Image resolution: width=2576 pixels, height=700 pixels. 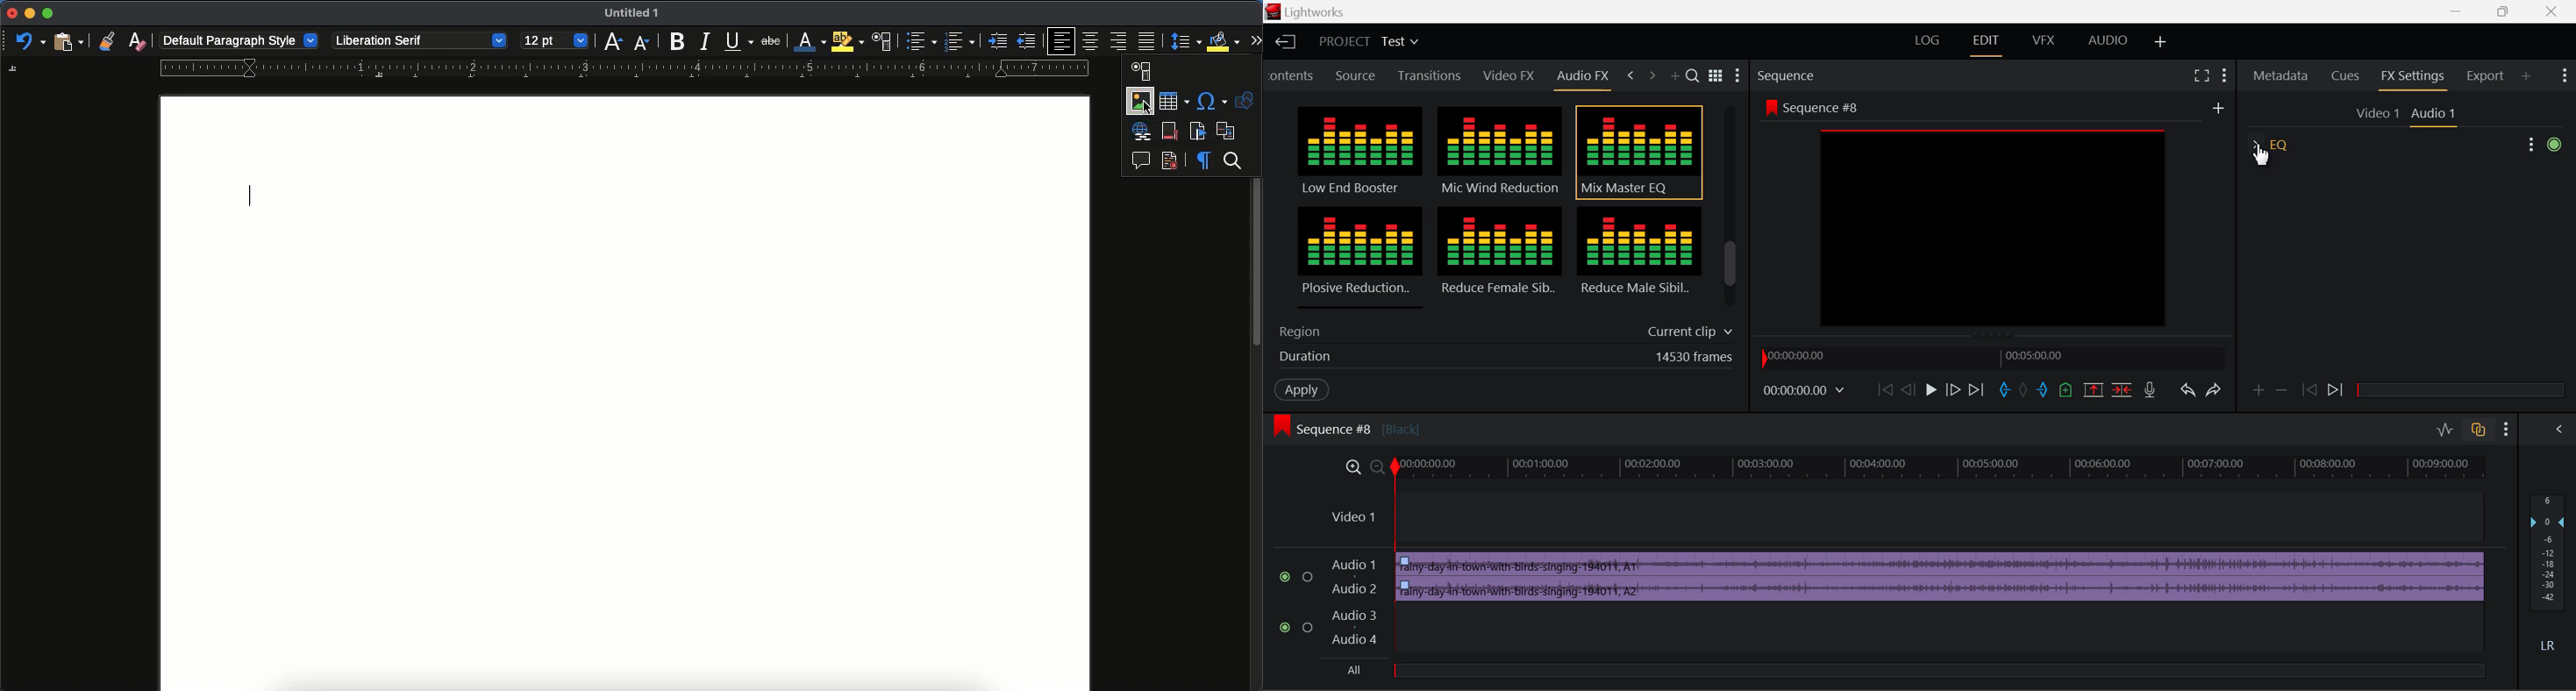 What do you see at coordinates (2159, 41) in the screenshot?
I see `Add Layout` at bounding box center [2159, 41].